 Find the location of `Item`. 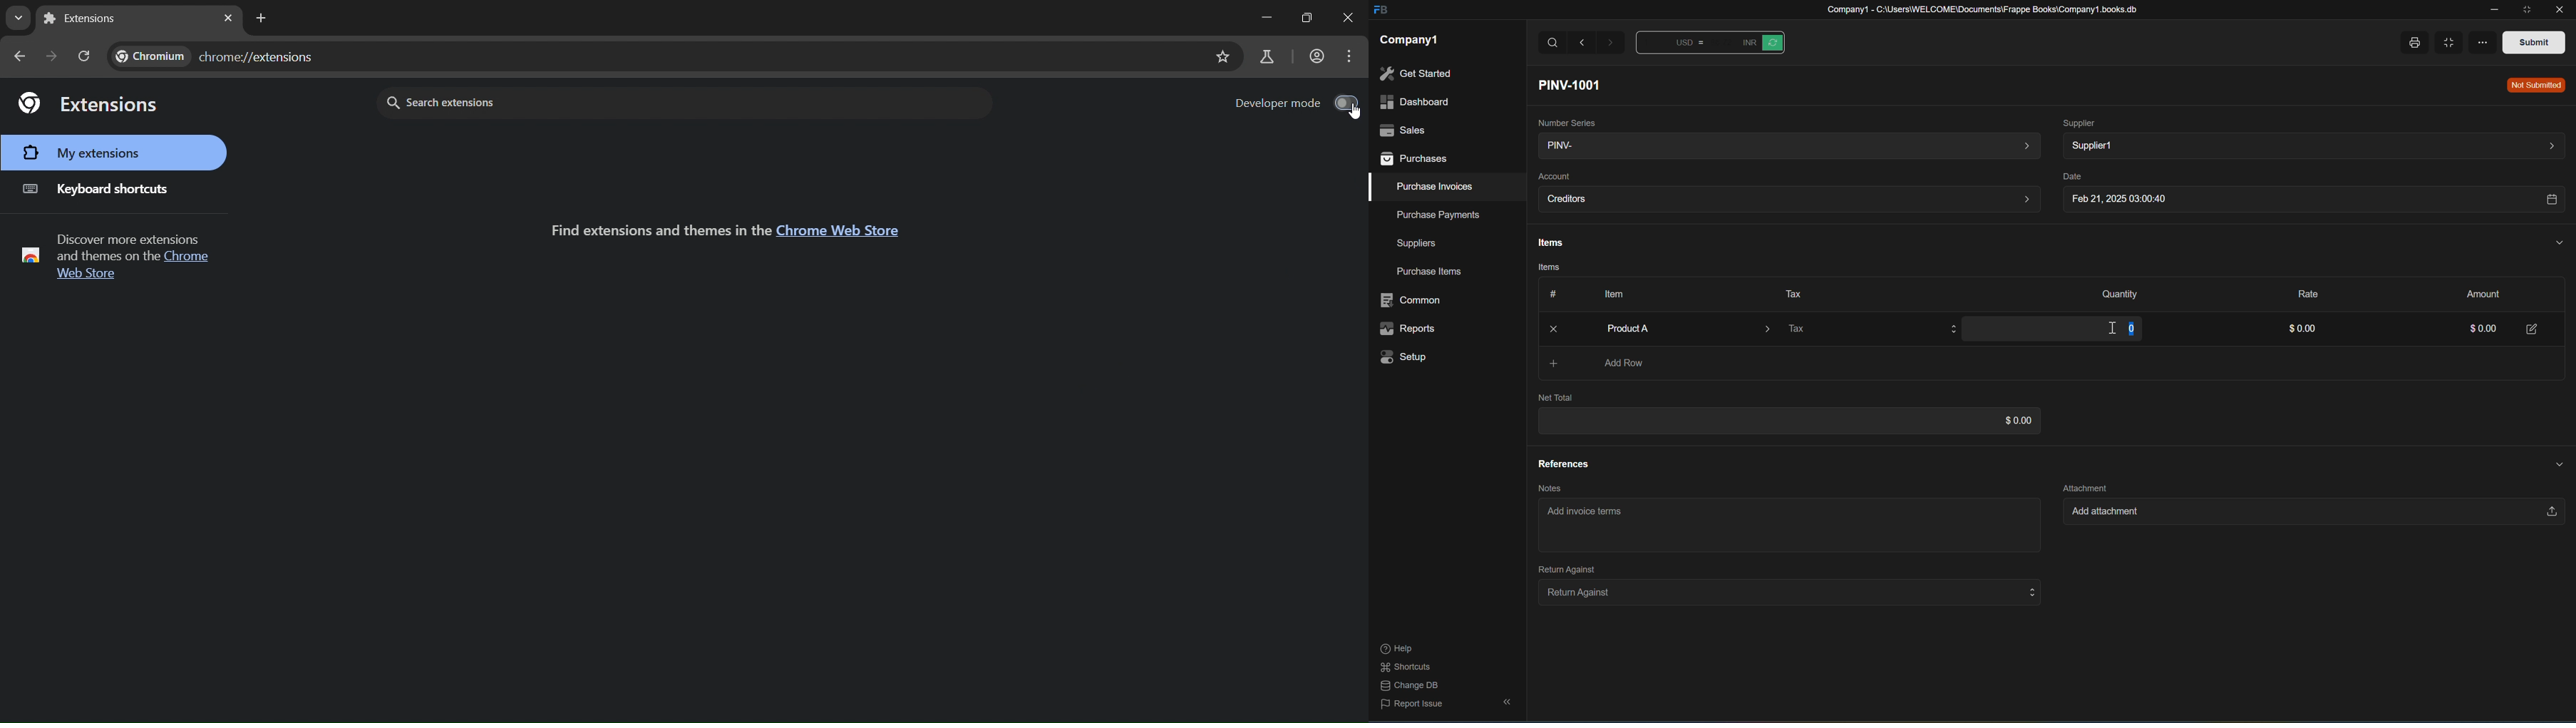

Item is located at coordinates (1610, 294).